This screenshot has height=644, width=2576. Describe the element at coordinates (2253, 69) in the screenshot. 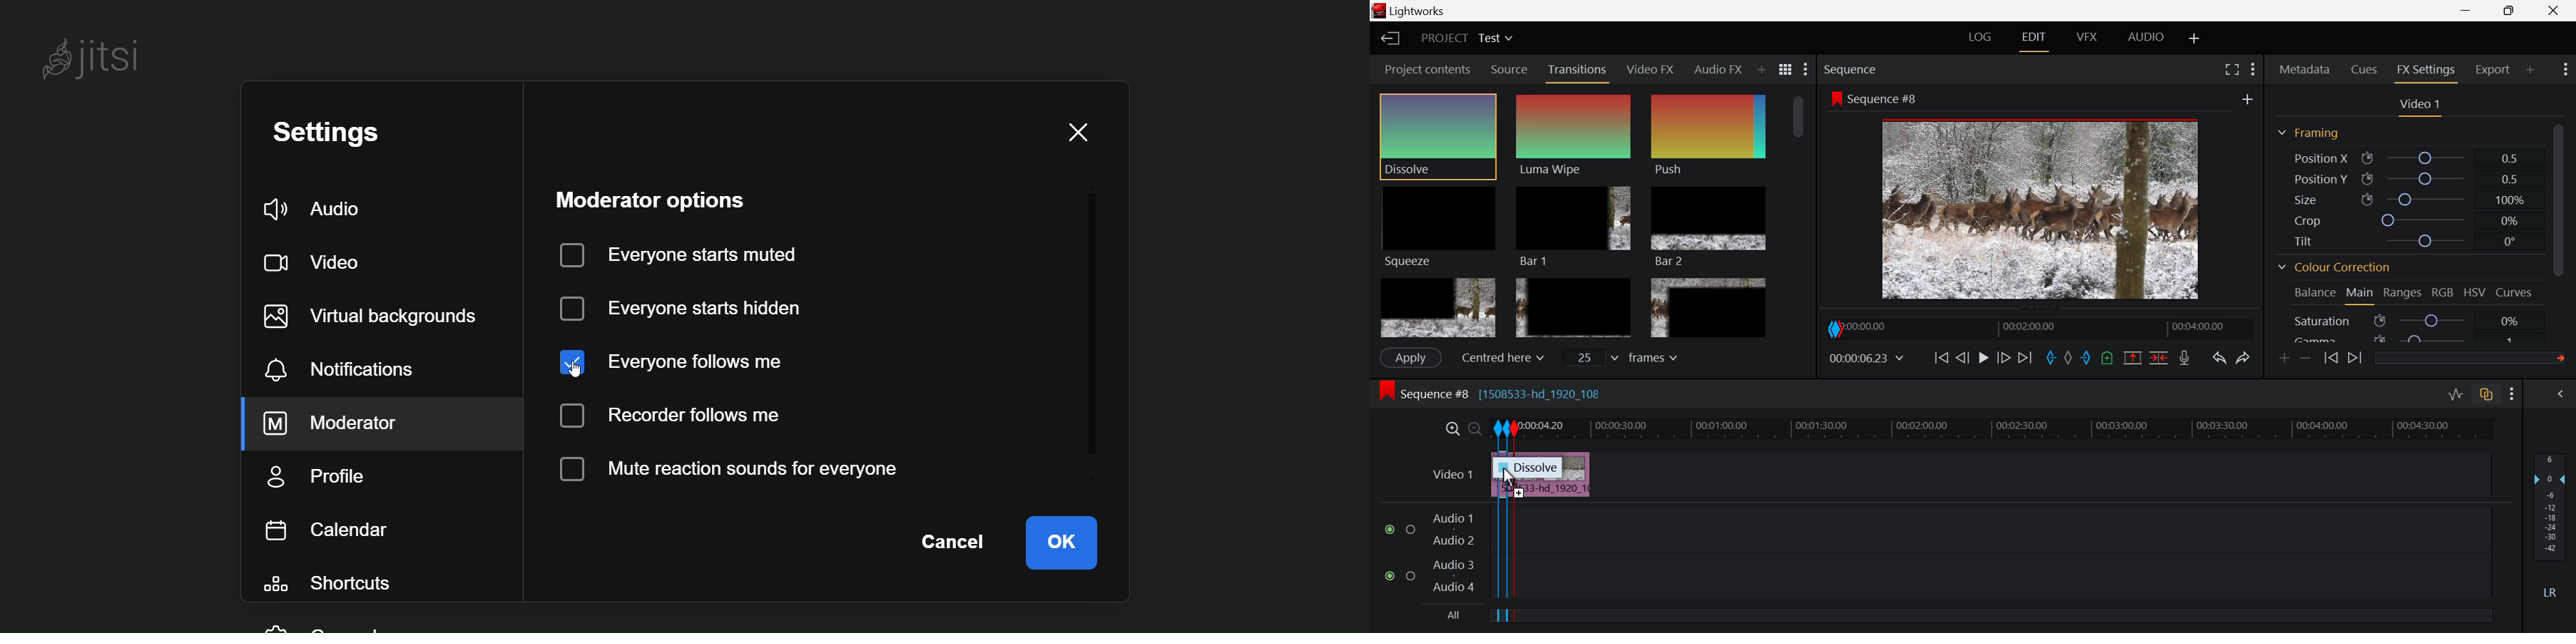

I see `Show settings` at that location.